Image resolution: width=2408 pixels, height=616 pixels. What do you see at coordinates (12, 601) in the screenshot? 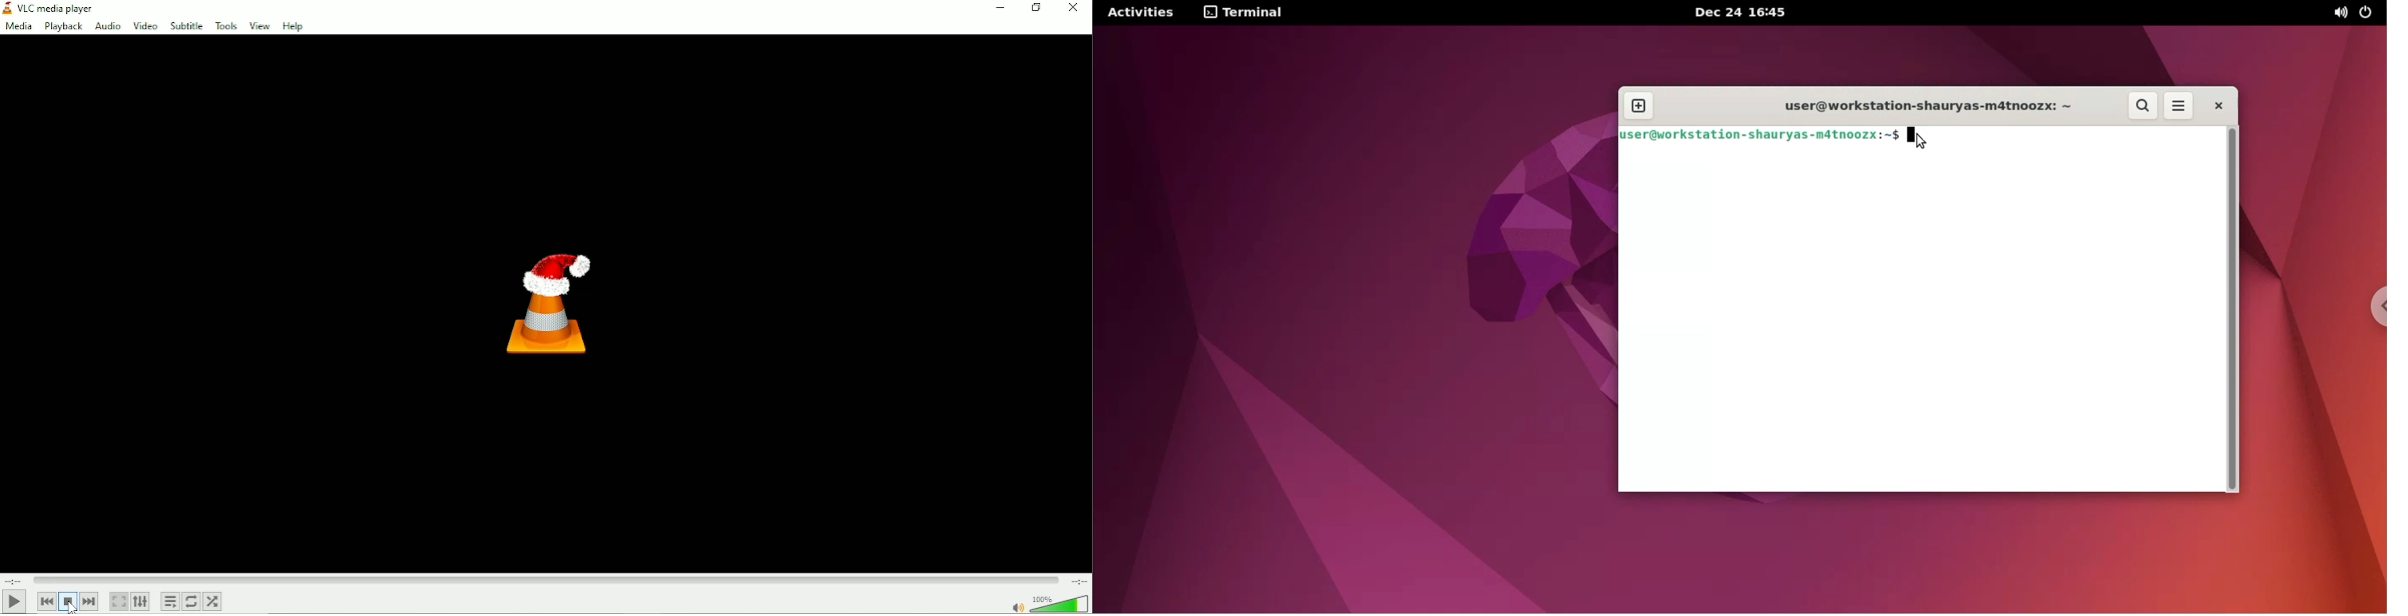
I see `Play` at bounding box center [12, 601].